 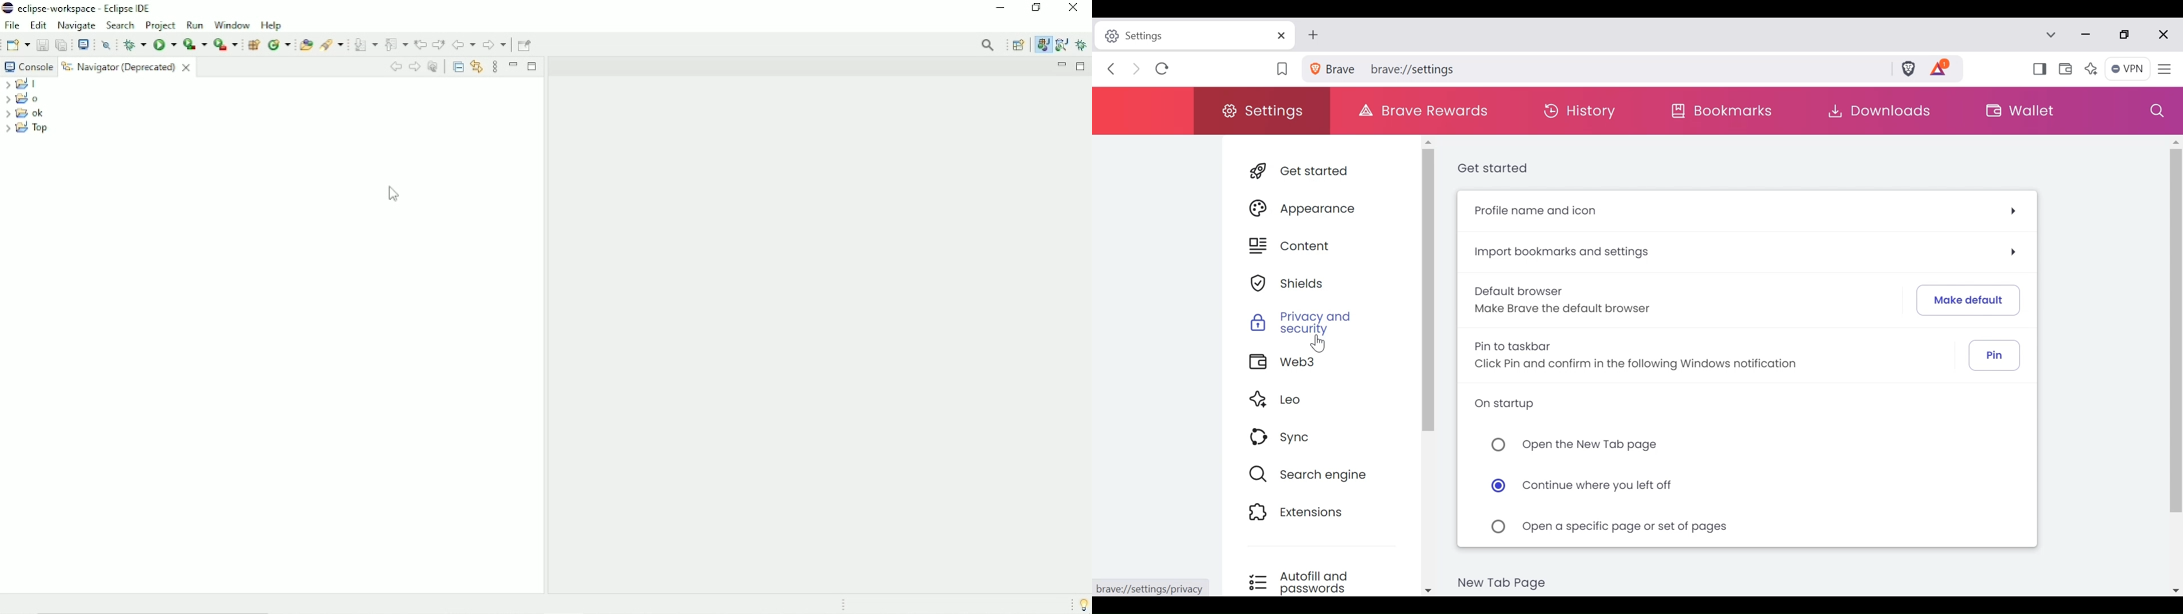 What do you see at coordinates (1322, 173) in the screenshot?
I see `Get Starte` at bounding box center [1322, 173].